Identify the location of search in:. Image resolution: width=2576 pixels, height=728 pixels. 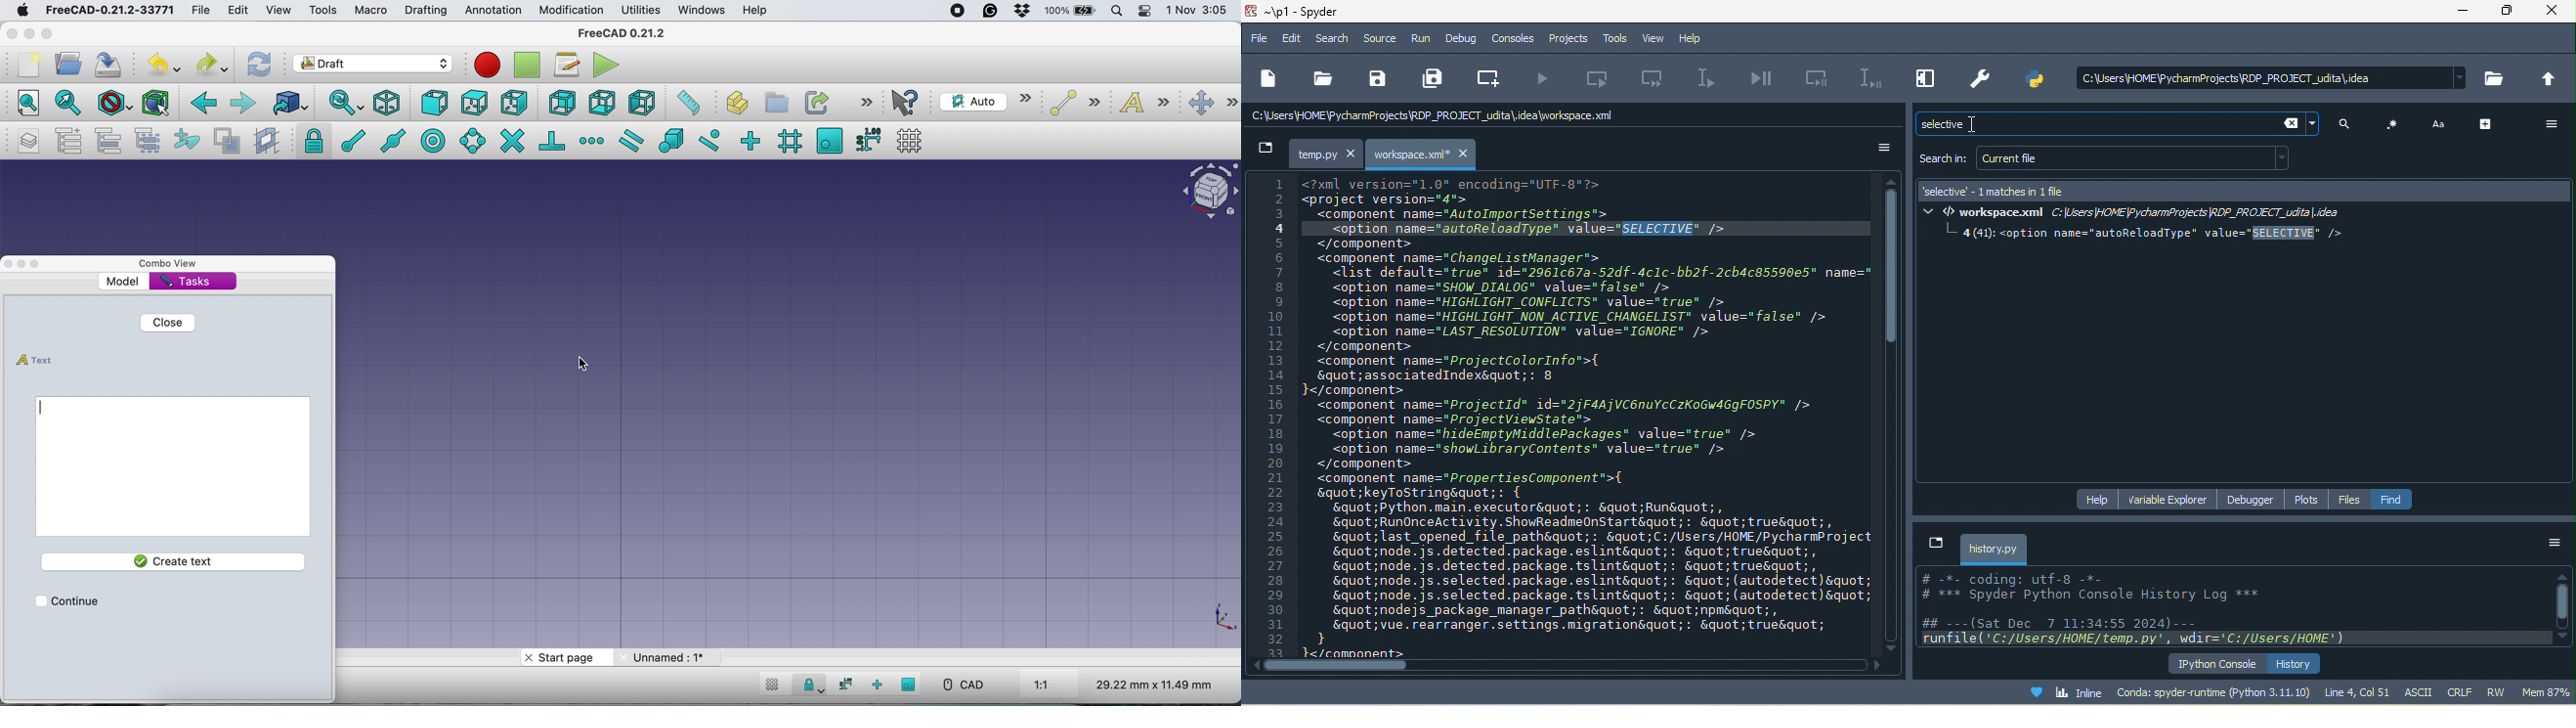
(1943, 159).